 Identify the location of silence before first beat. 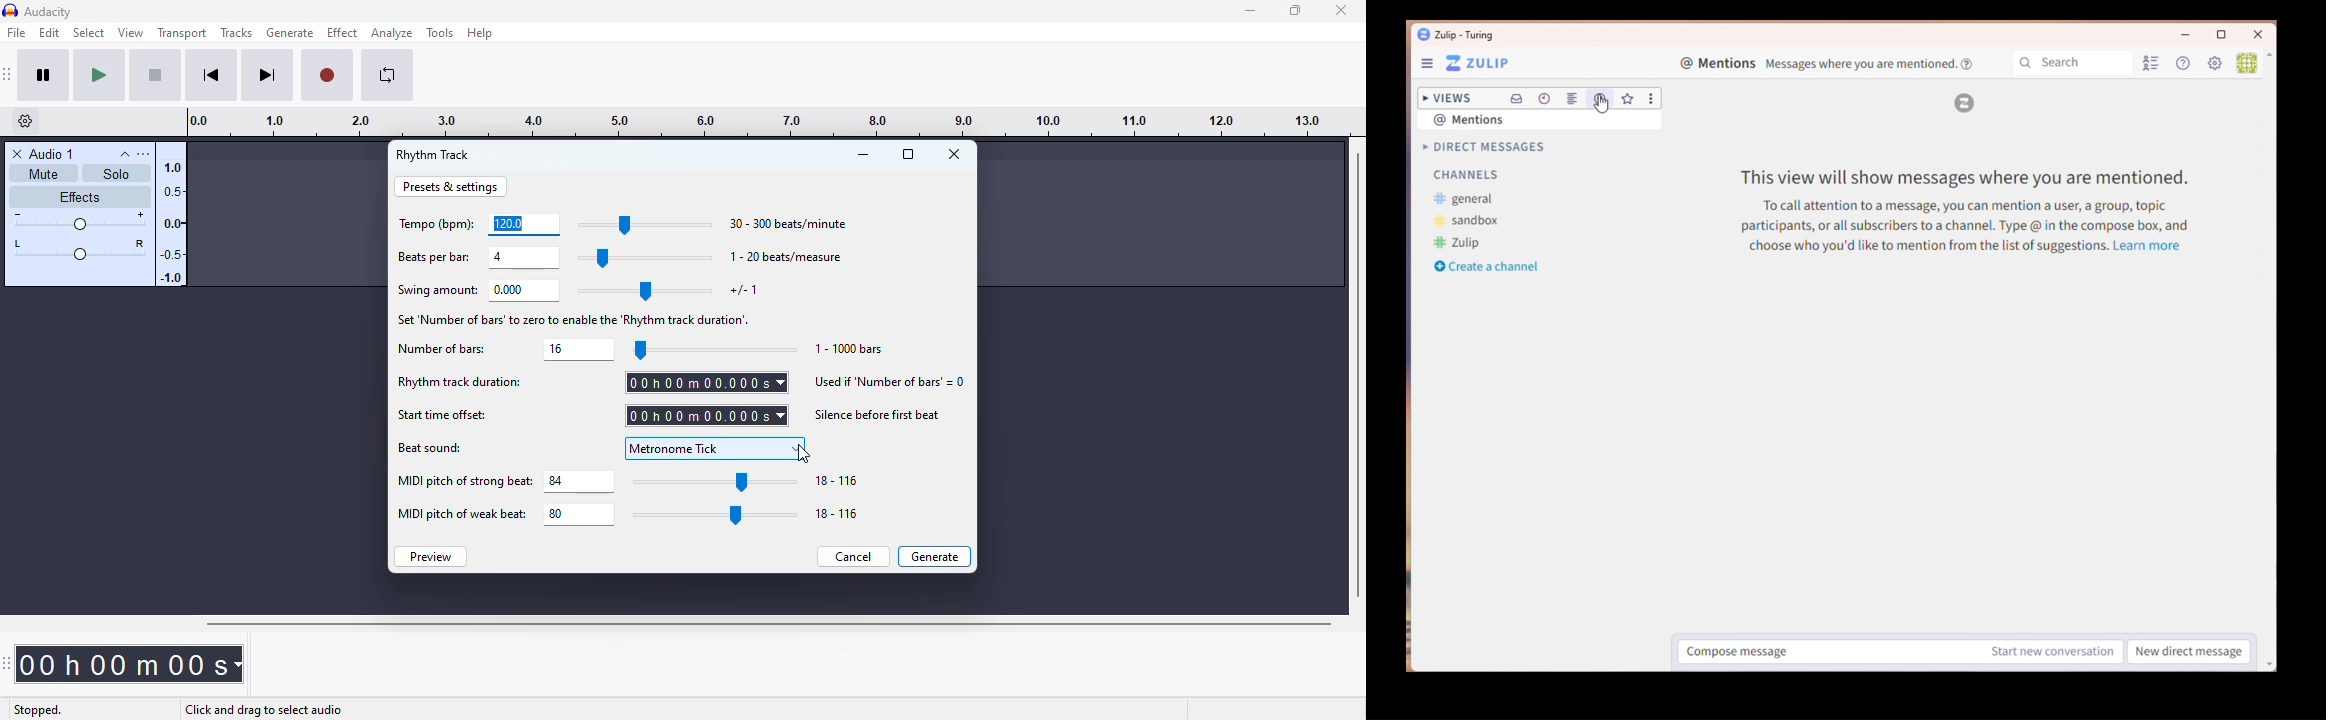
(879, 413).